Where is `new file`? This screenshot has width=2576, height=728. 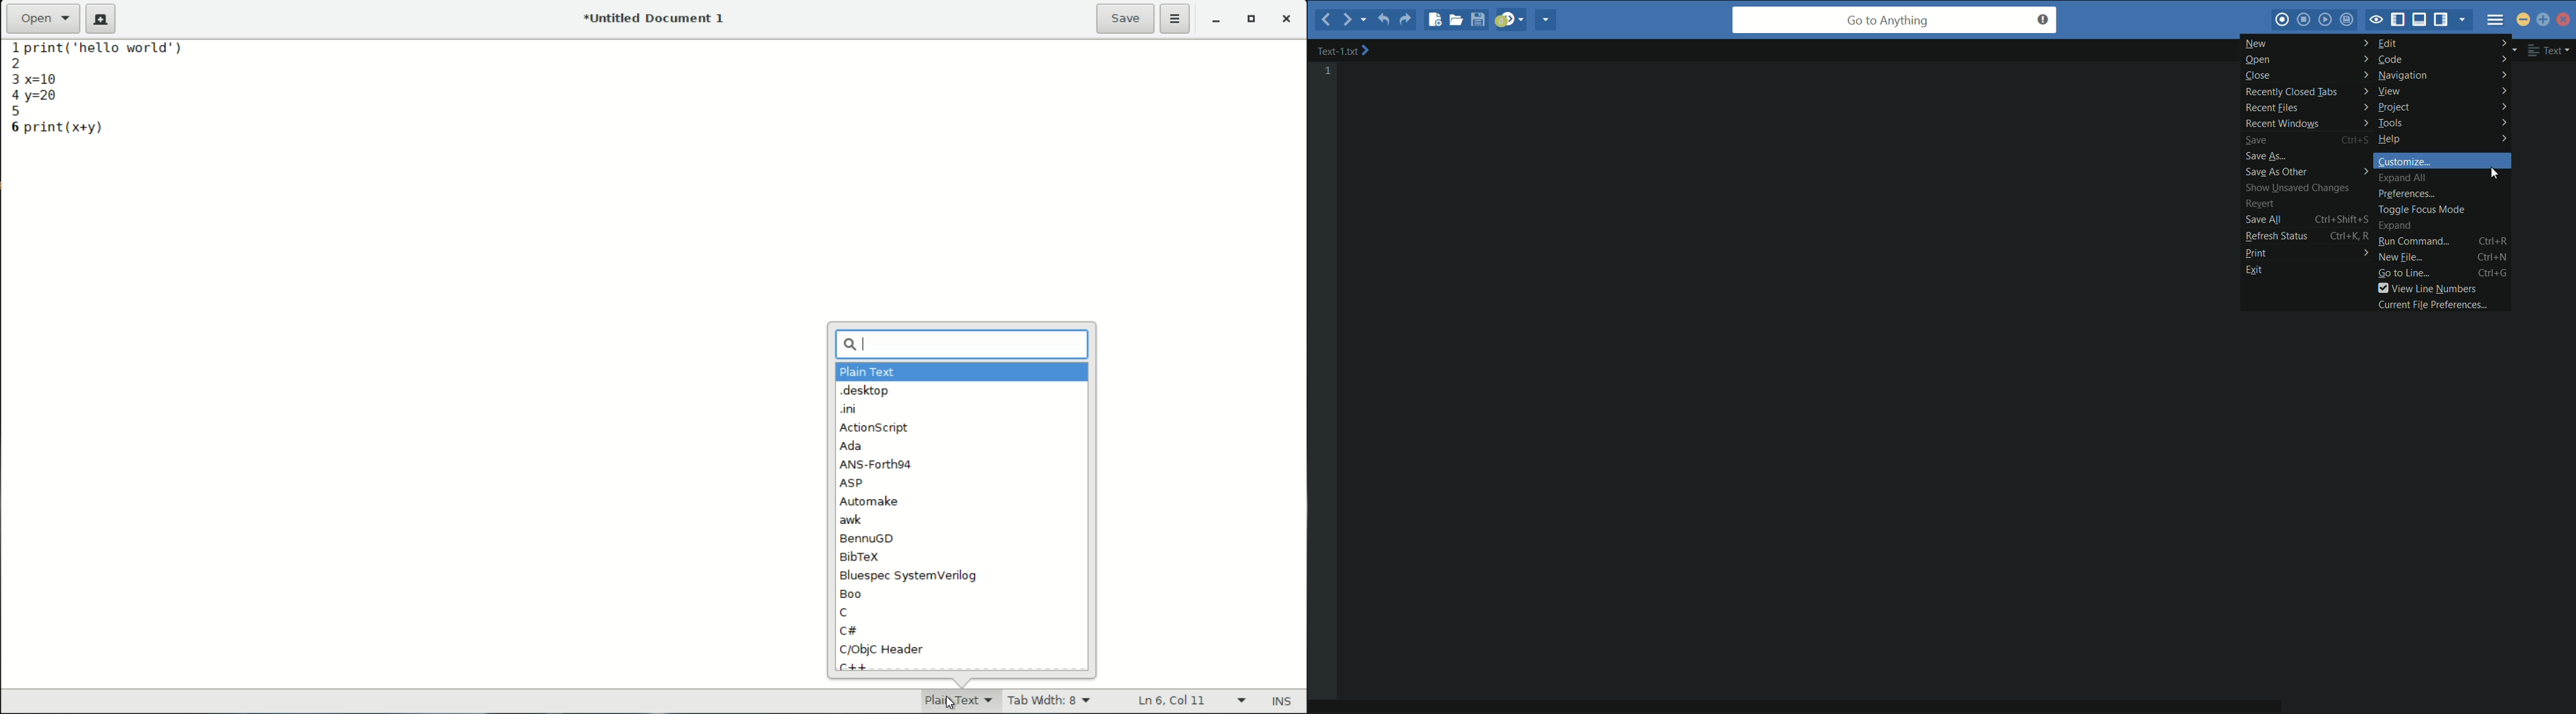
new file is located at coordinates (2399, 257).